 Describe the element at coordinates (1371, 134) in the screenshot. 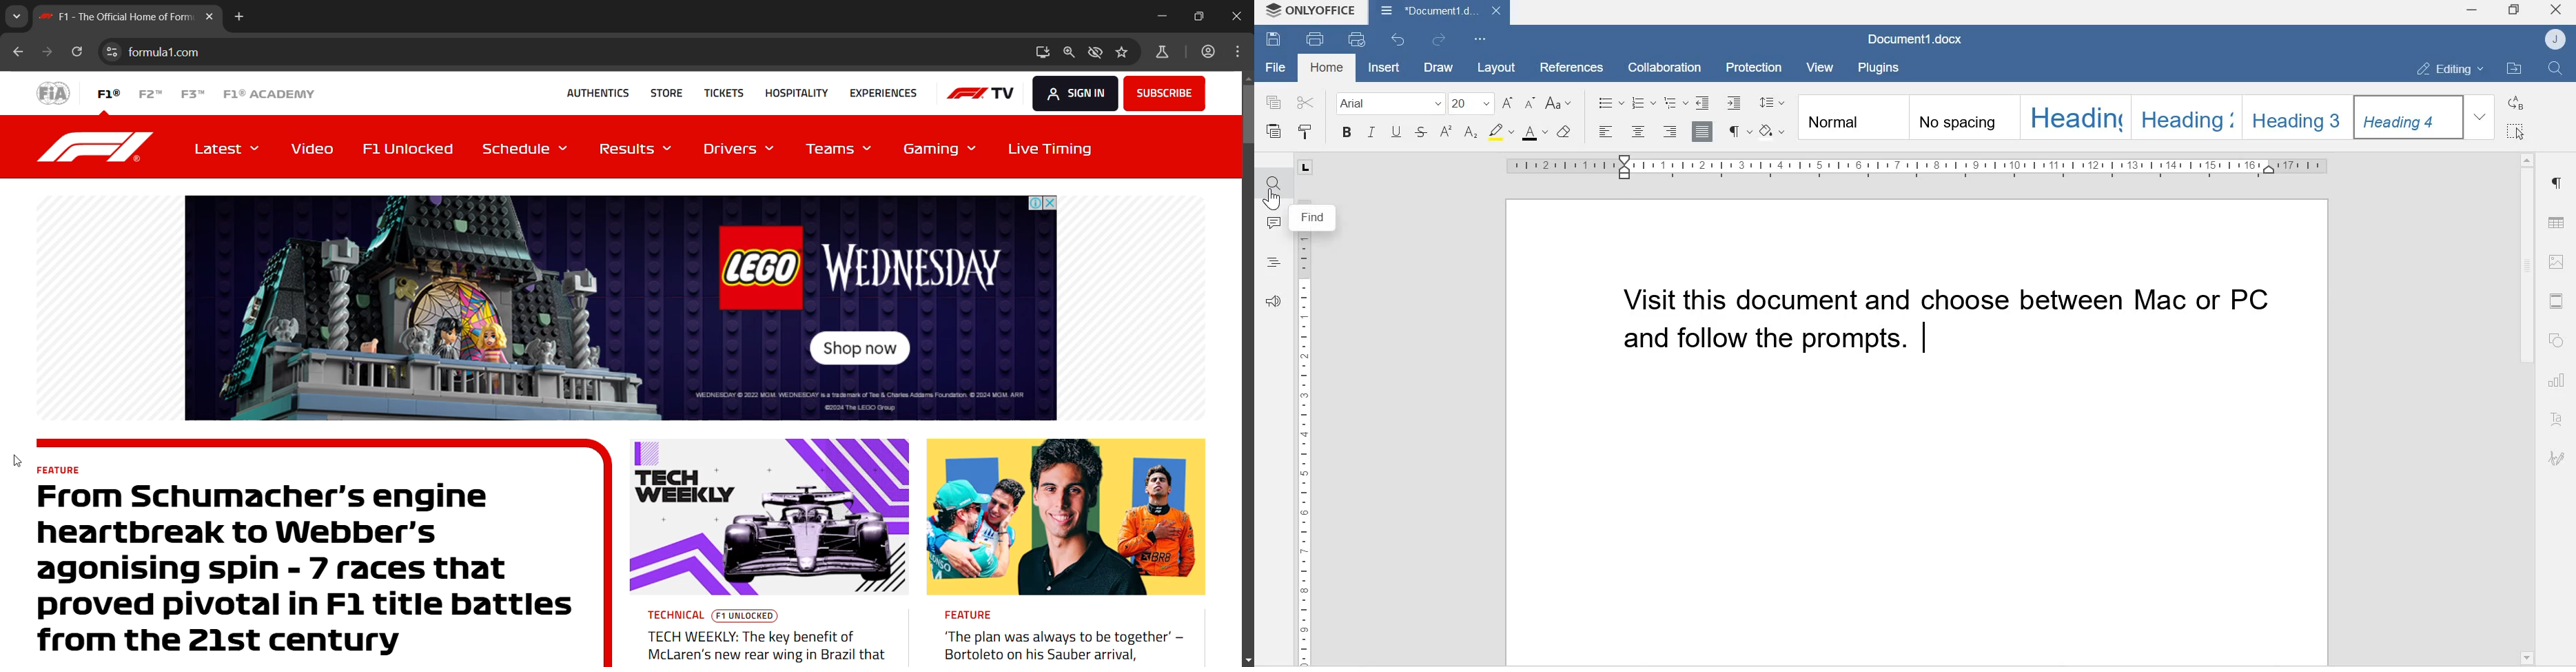

I see `Itallics` at that location.